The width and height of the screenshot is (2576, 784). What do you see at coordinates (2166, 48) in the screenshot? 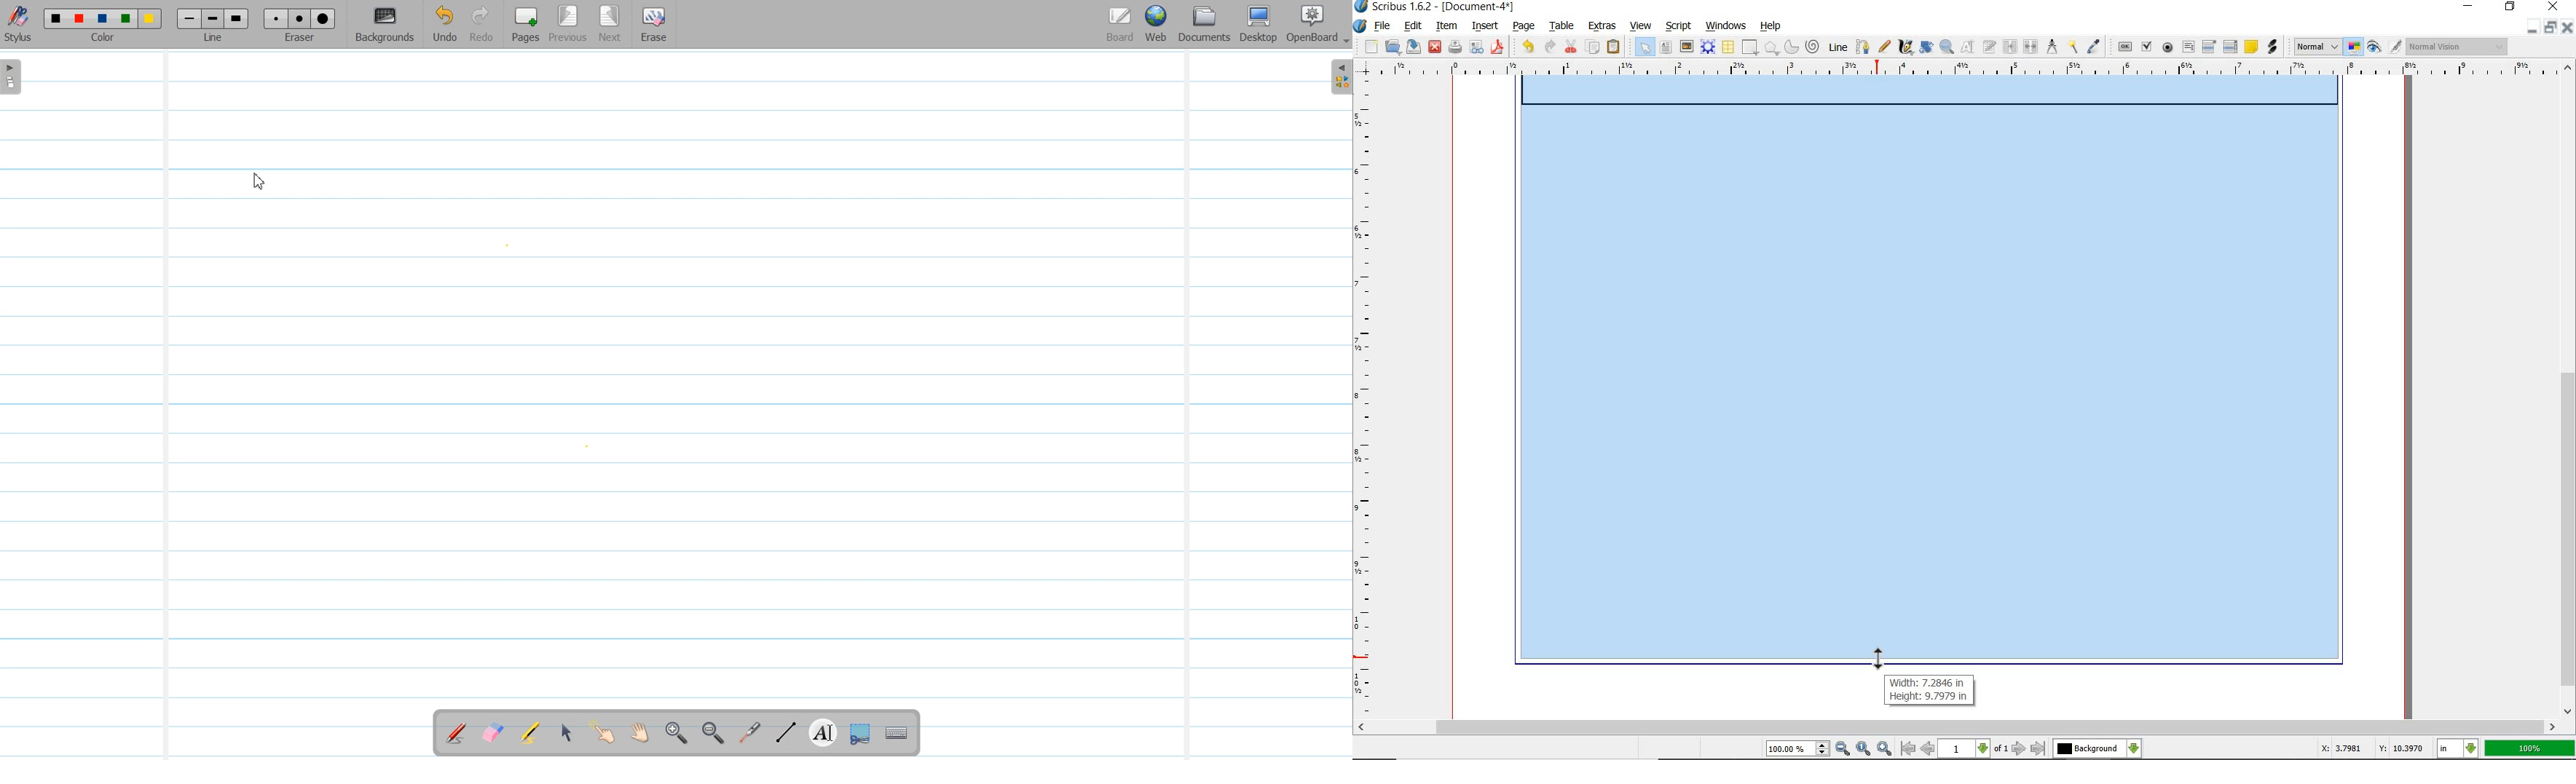
I see `pdf radio button` at bounding box center [2166, 48].